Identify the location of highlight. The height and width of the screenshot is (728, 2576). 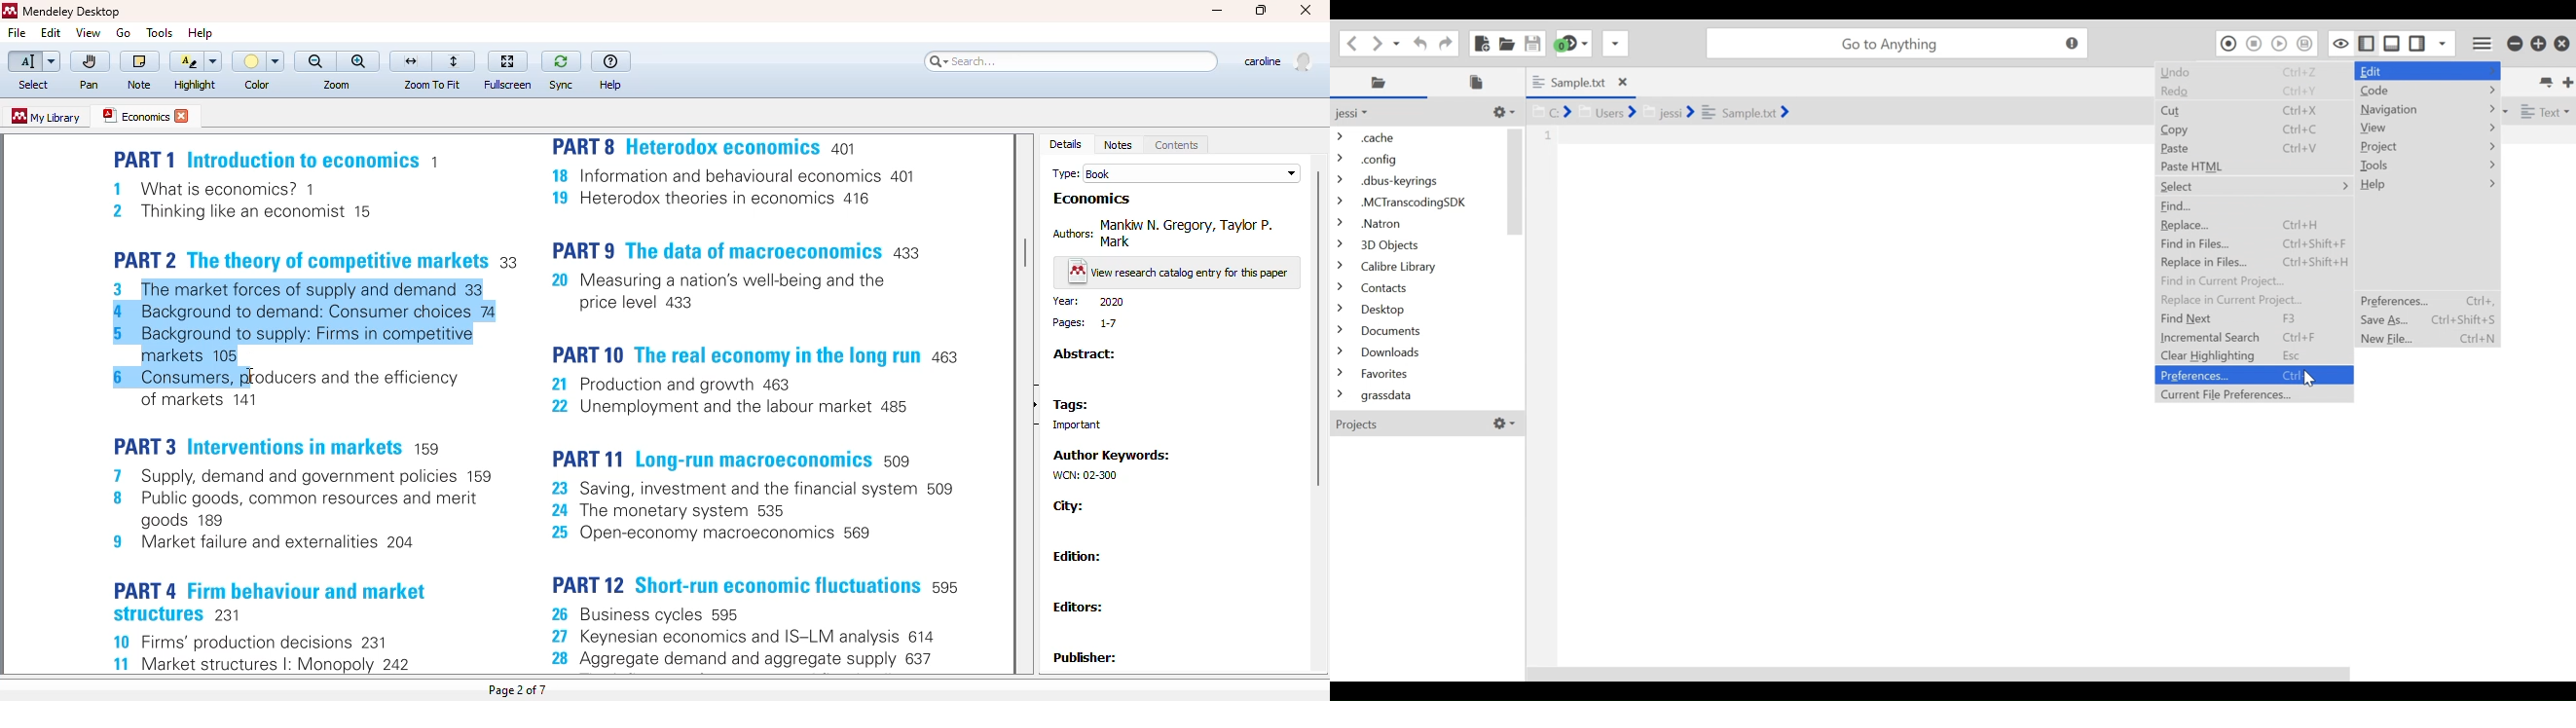
(194, 61).